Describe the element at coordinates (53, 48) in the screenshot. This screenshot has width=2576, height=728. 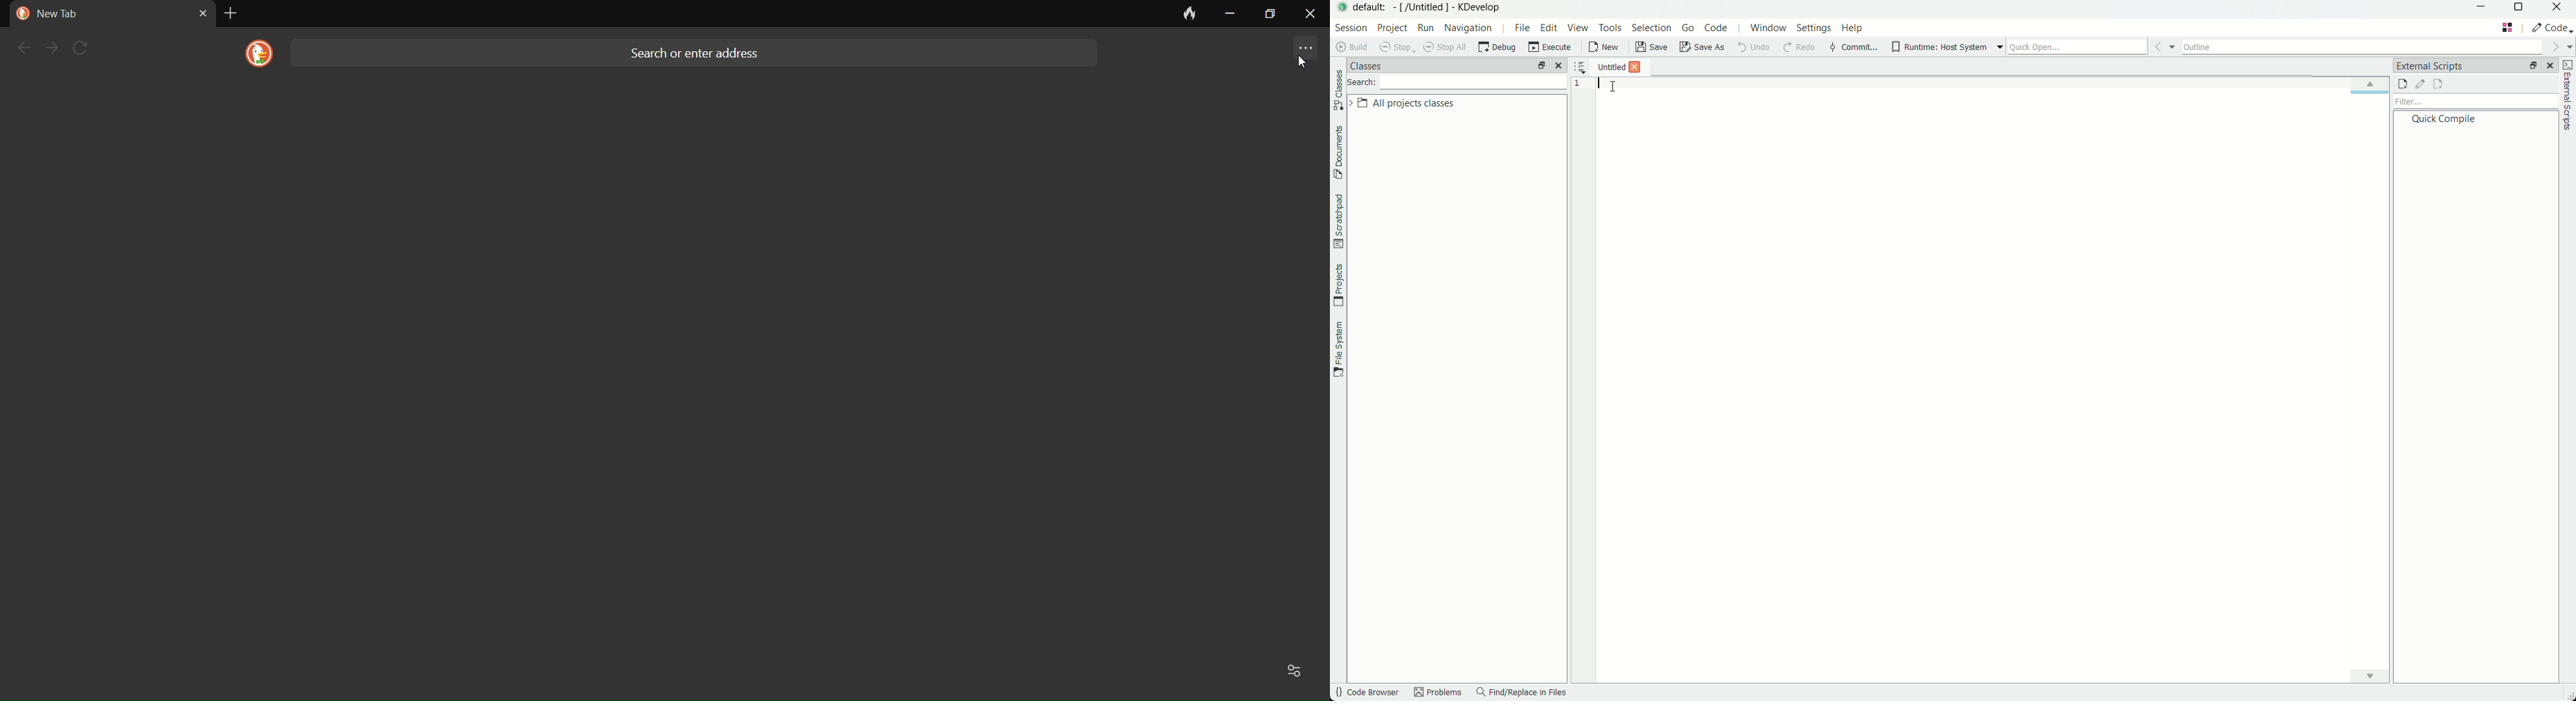
I see `next` at that location.